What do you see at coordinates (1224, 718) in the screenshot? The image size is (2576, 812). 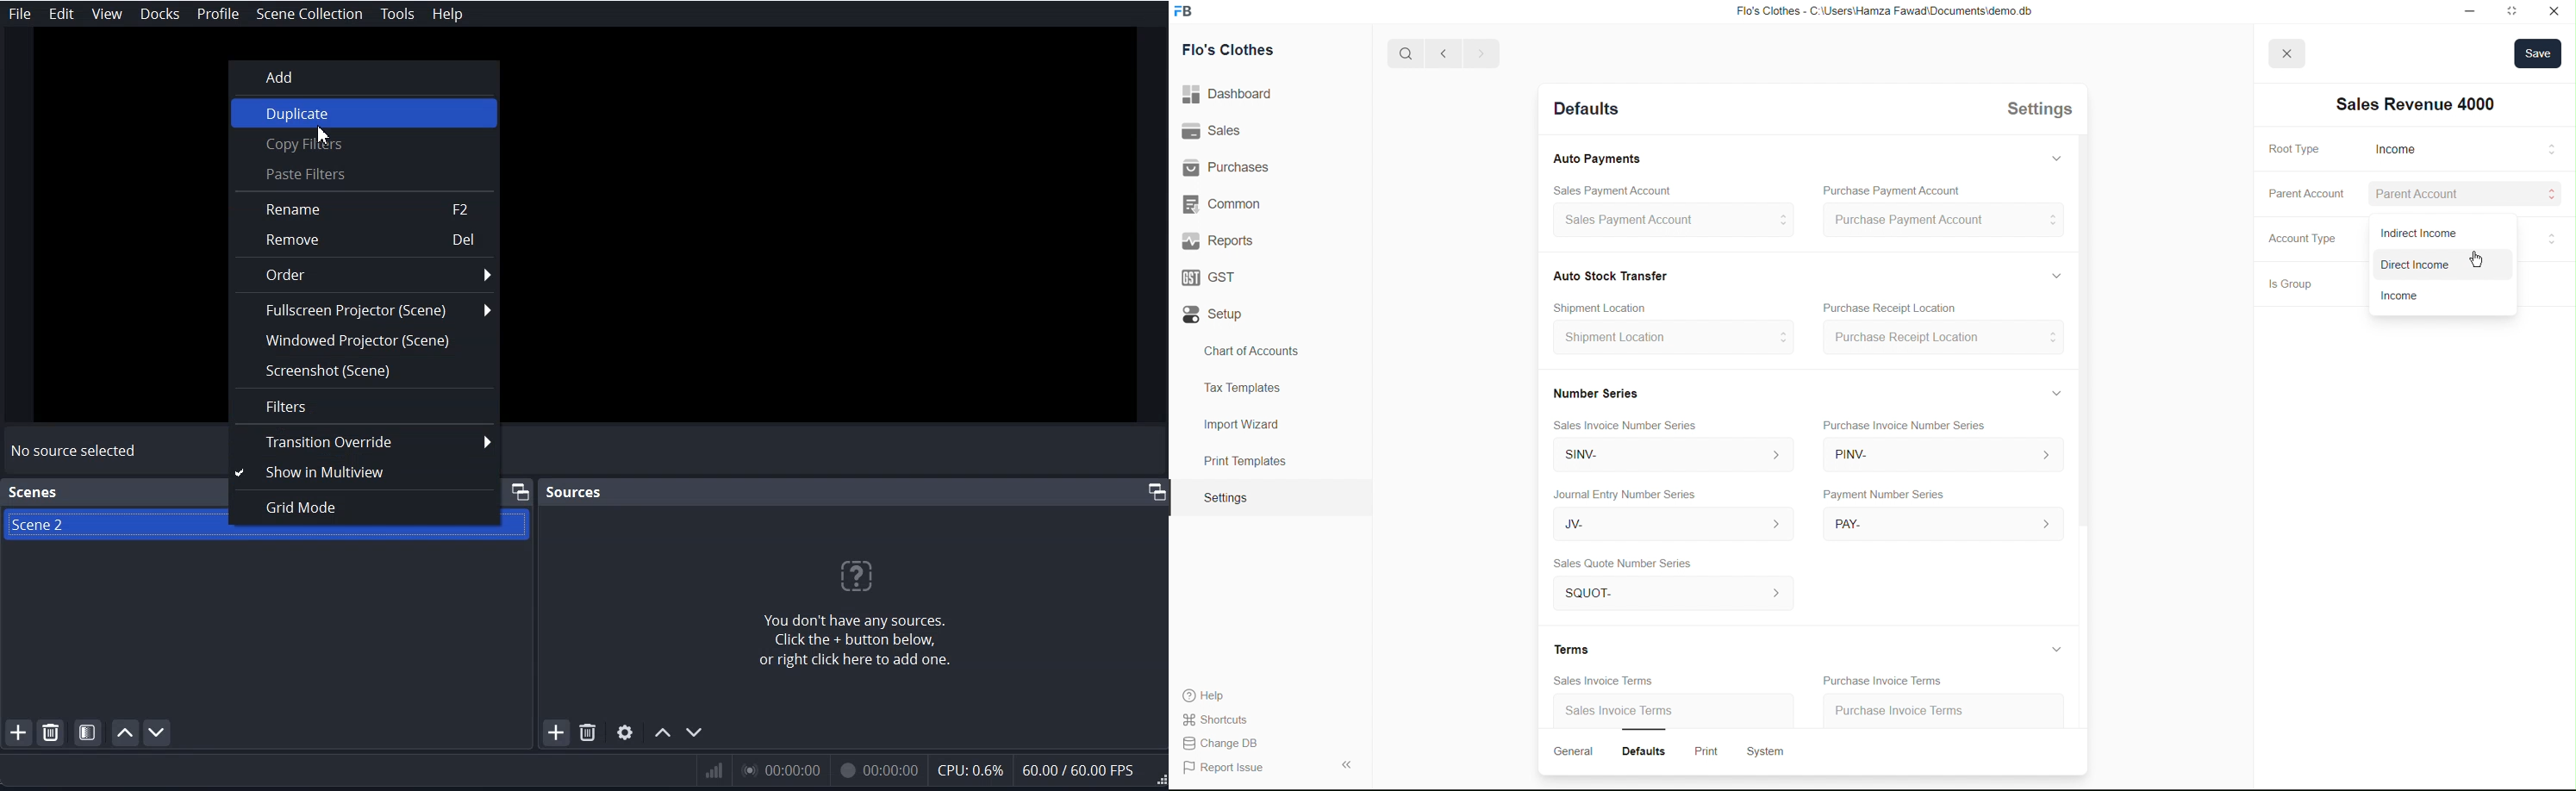 I see `Shortcuts` at bounding box center [1224, 718].